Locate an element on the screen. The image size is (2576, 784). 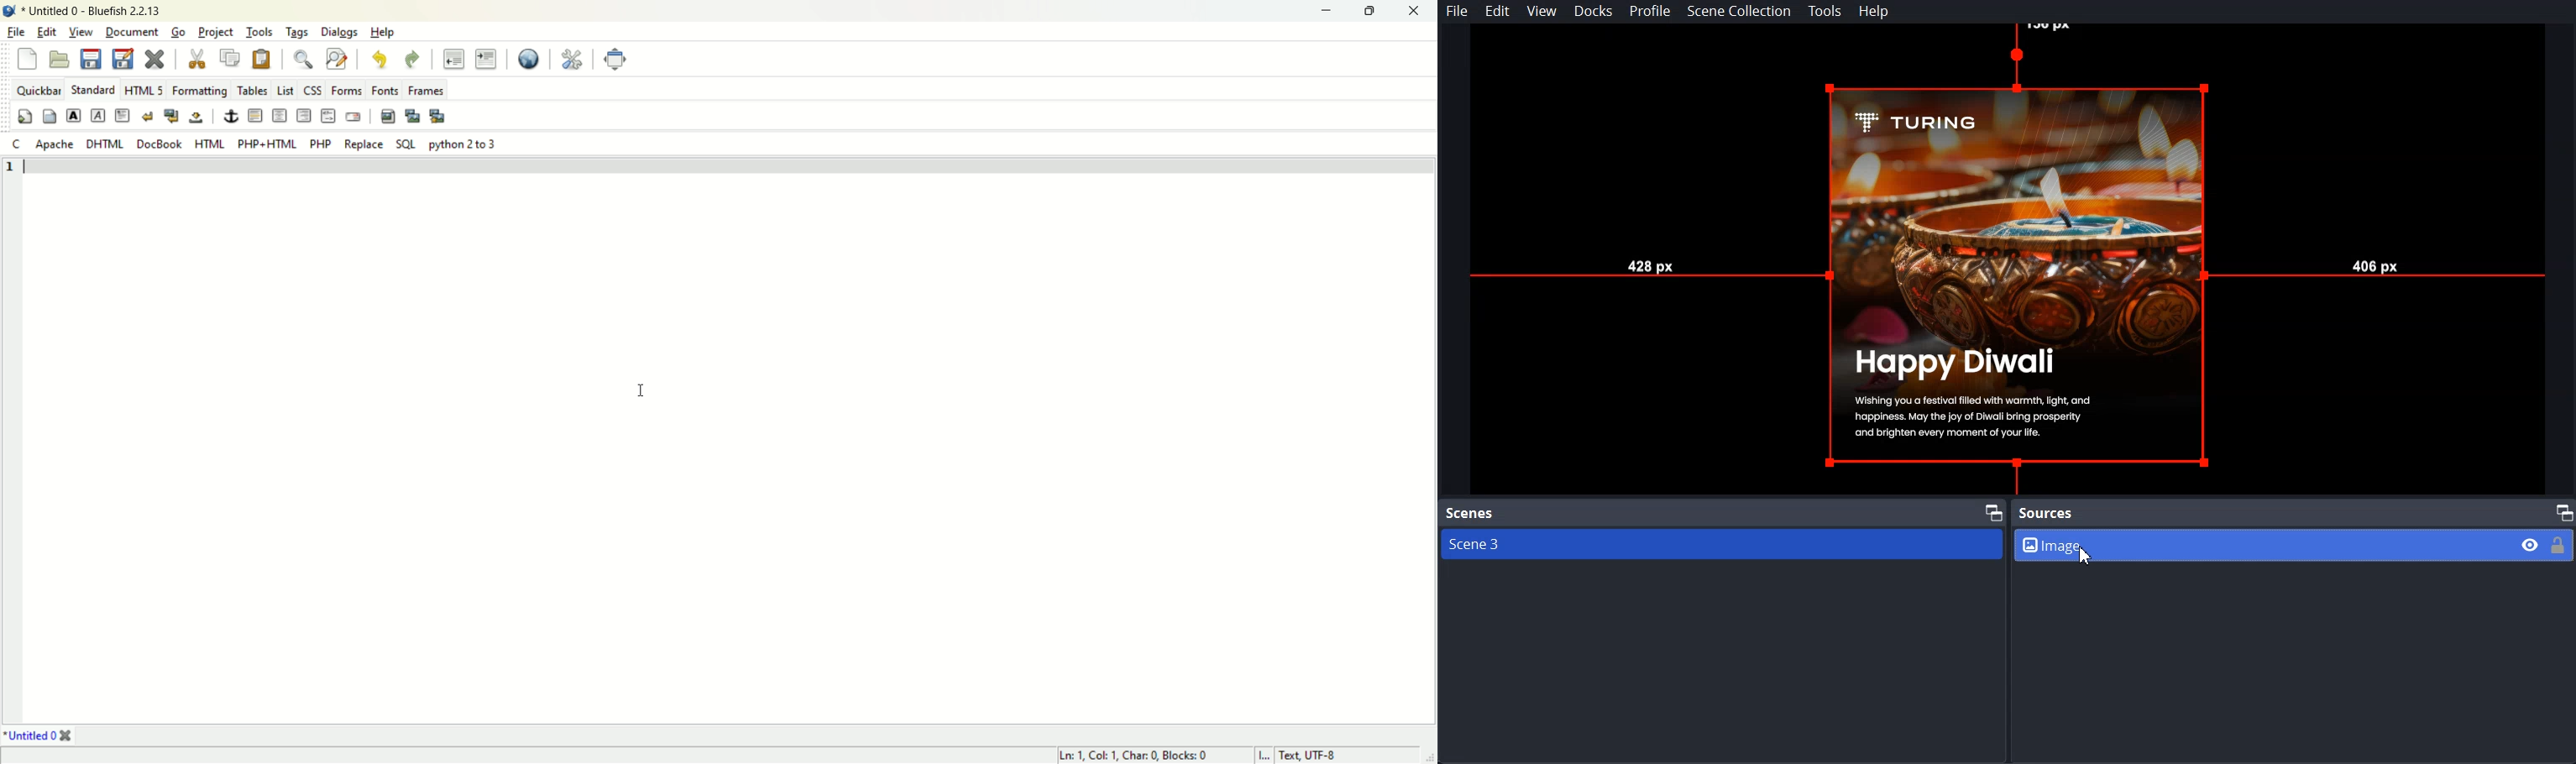
Maximize is located at coordinates (1993, 510).